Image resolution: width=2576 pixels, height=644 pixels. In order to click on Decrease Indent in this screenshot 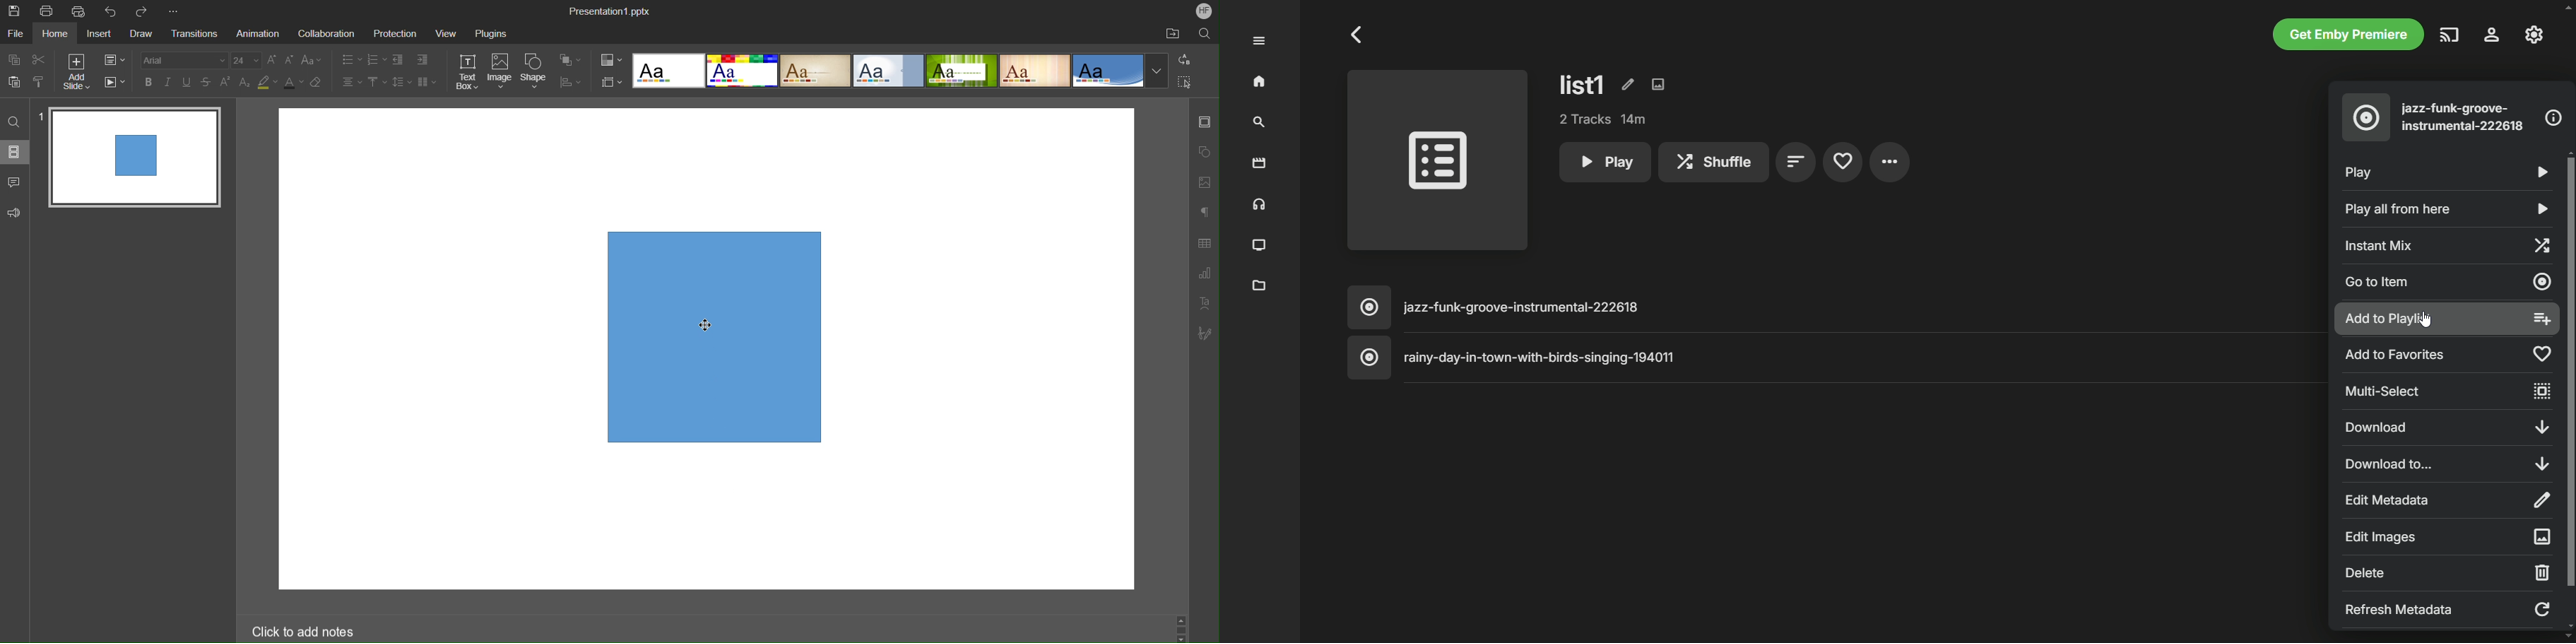, I will do `click(398, 60)`.